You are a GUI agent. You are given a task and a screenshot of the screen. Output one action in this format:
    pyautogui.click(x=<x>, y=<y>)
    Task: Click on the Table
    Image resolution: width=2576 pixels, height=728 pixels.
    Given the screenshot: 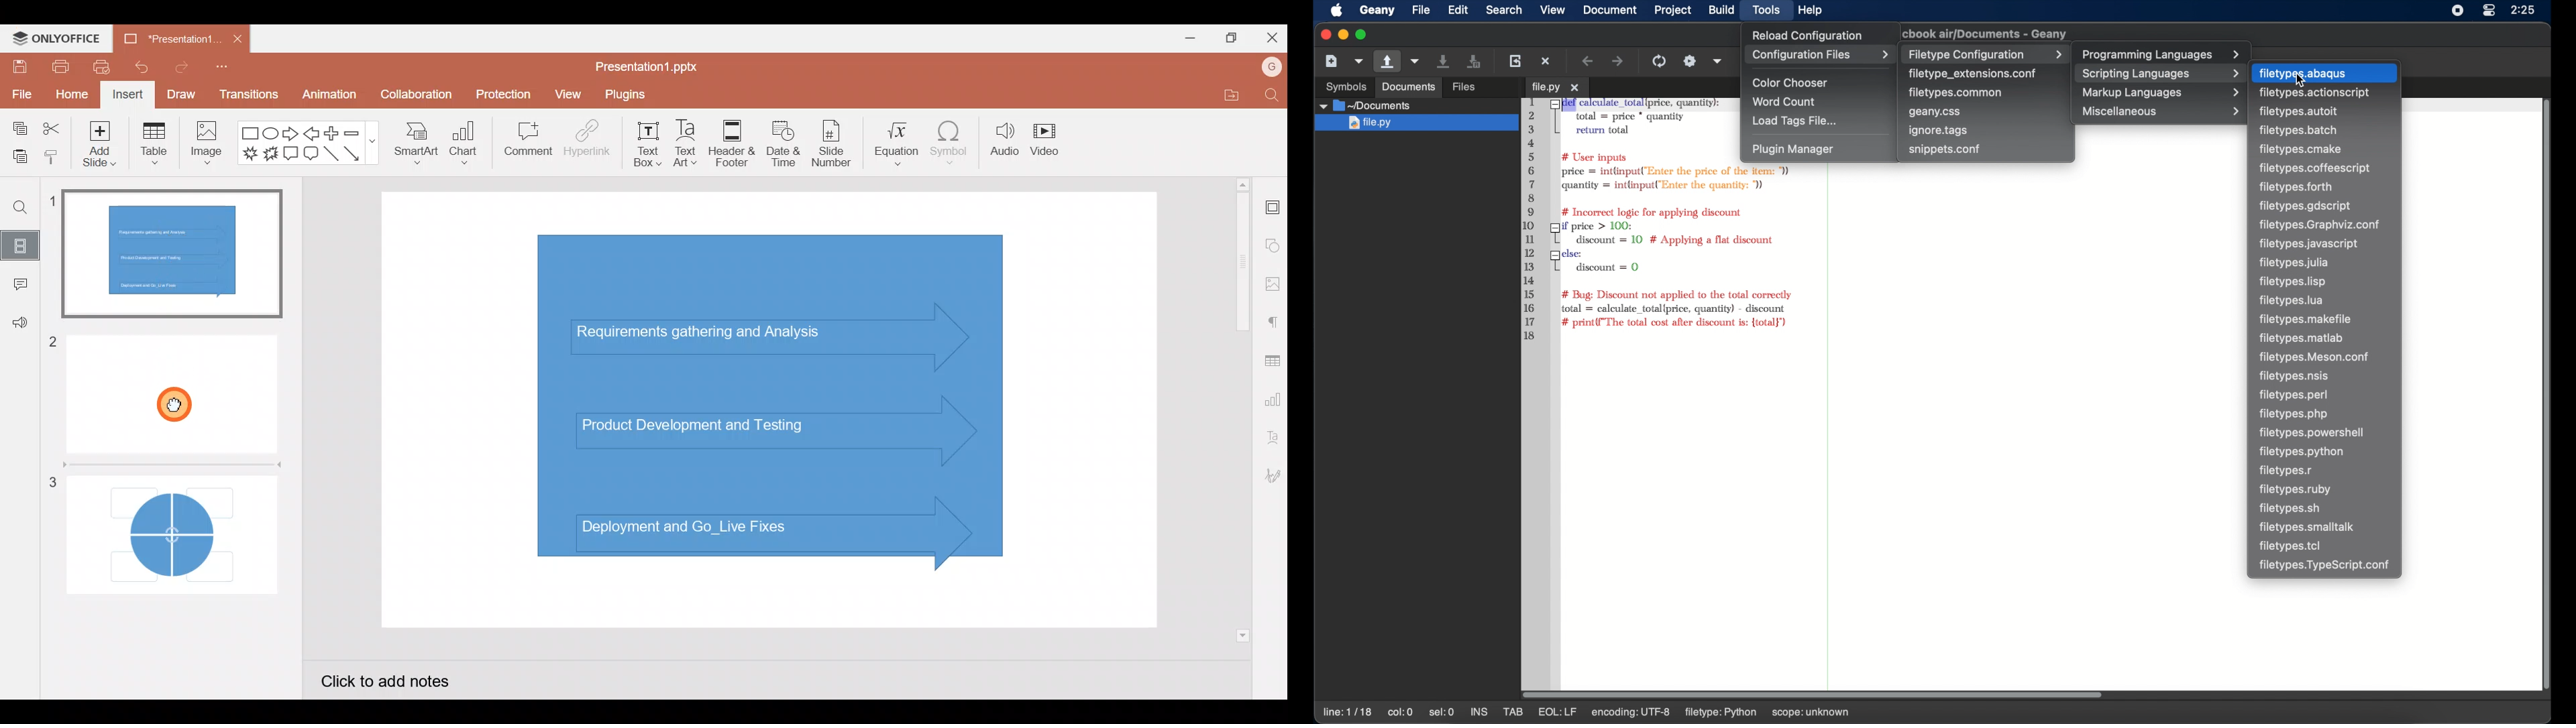 What is the action you would take?
    pyautogui.click(x=154, y=146)
    